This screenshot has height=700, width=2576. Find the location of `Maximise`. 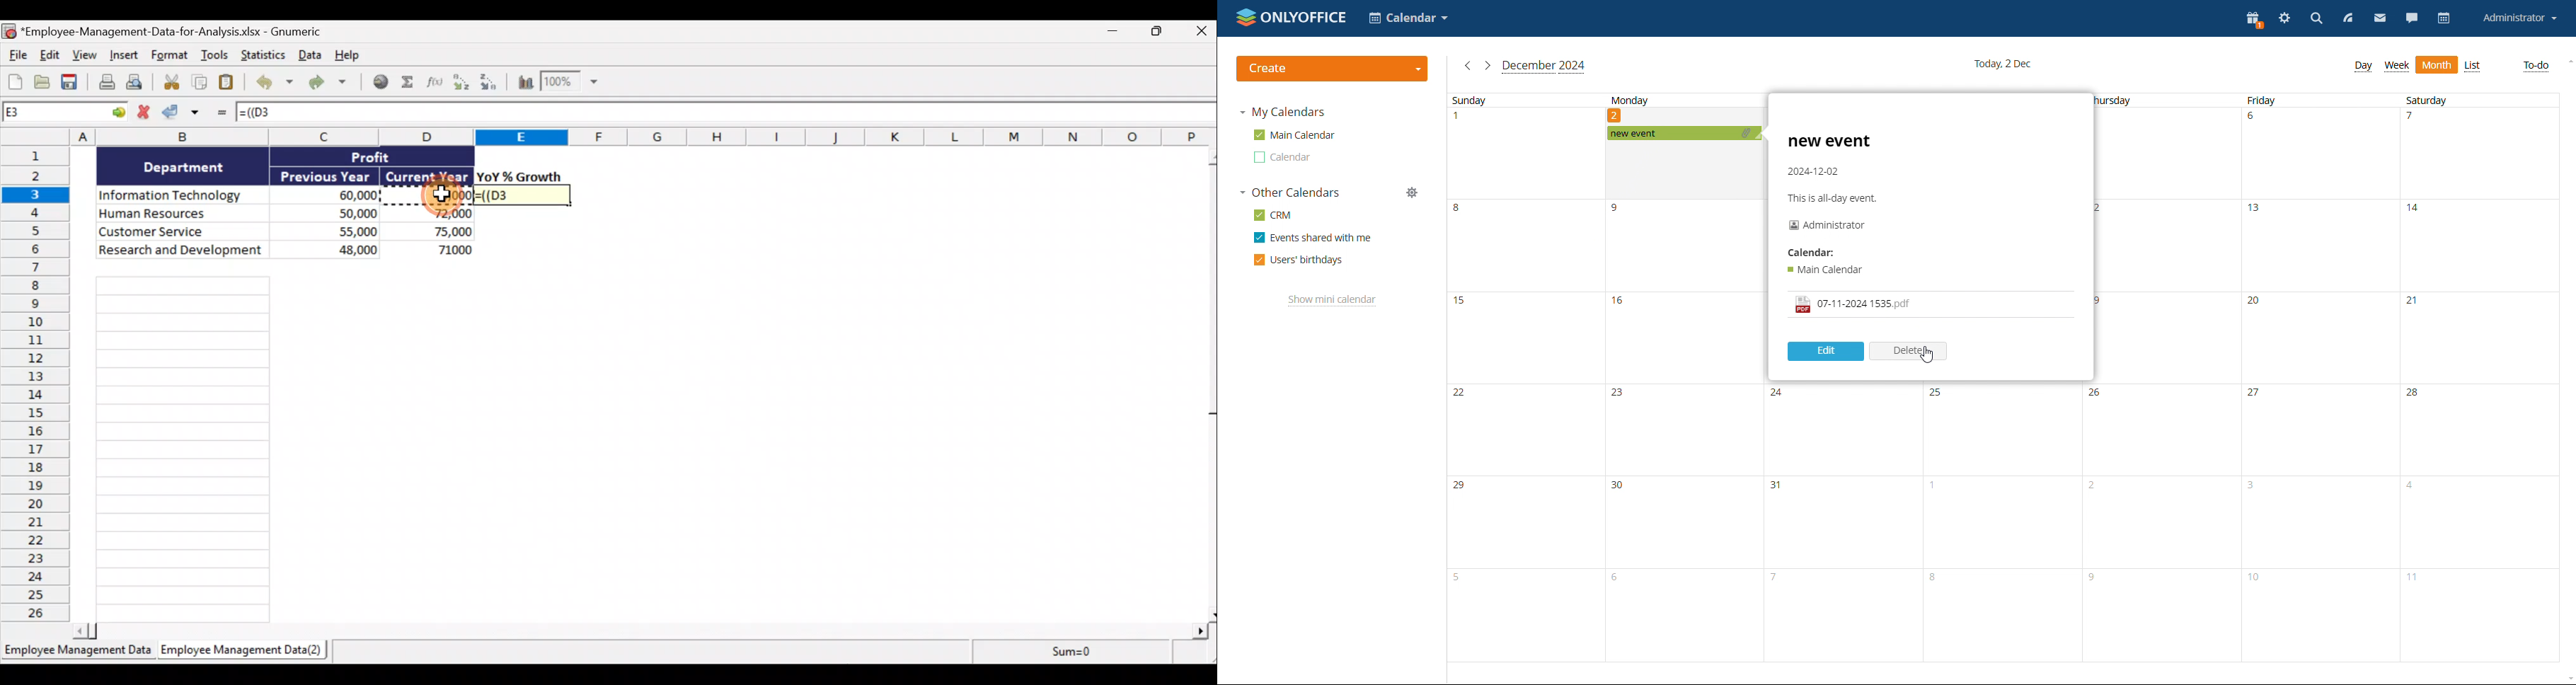

Maximise is located at coordinates (1161, 31).